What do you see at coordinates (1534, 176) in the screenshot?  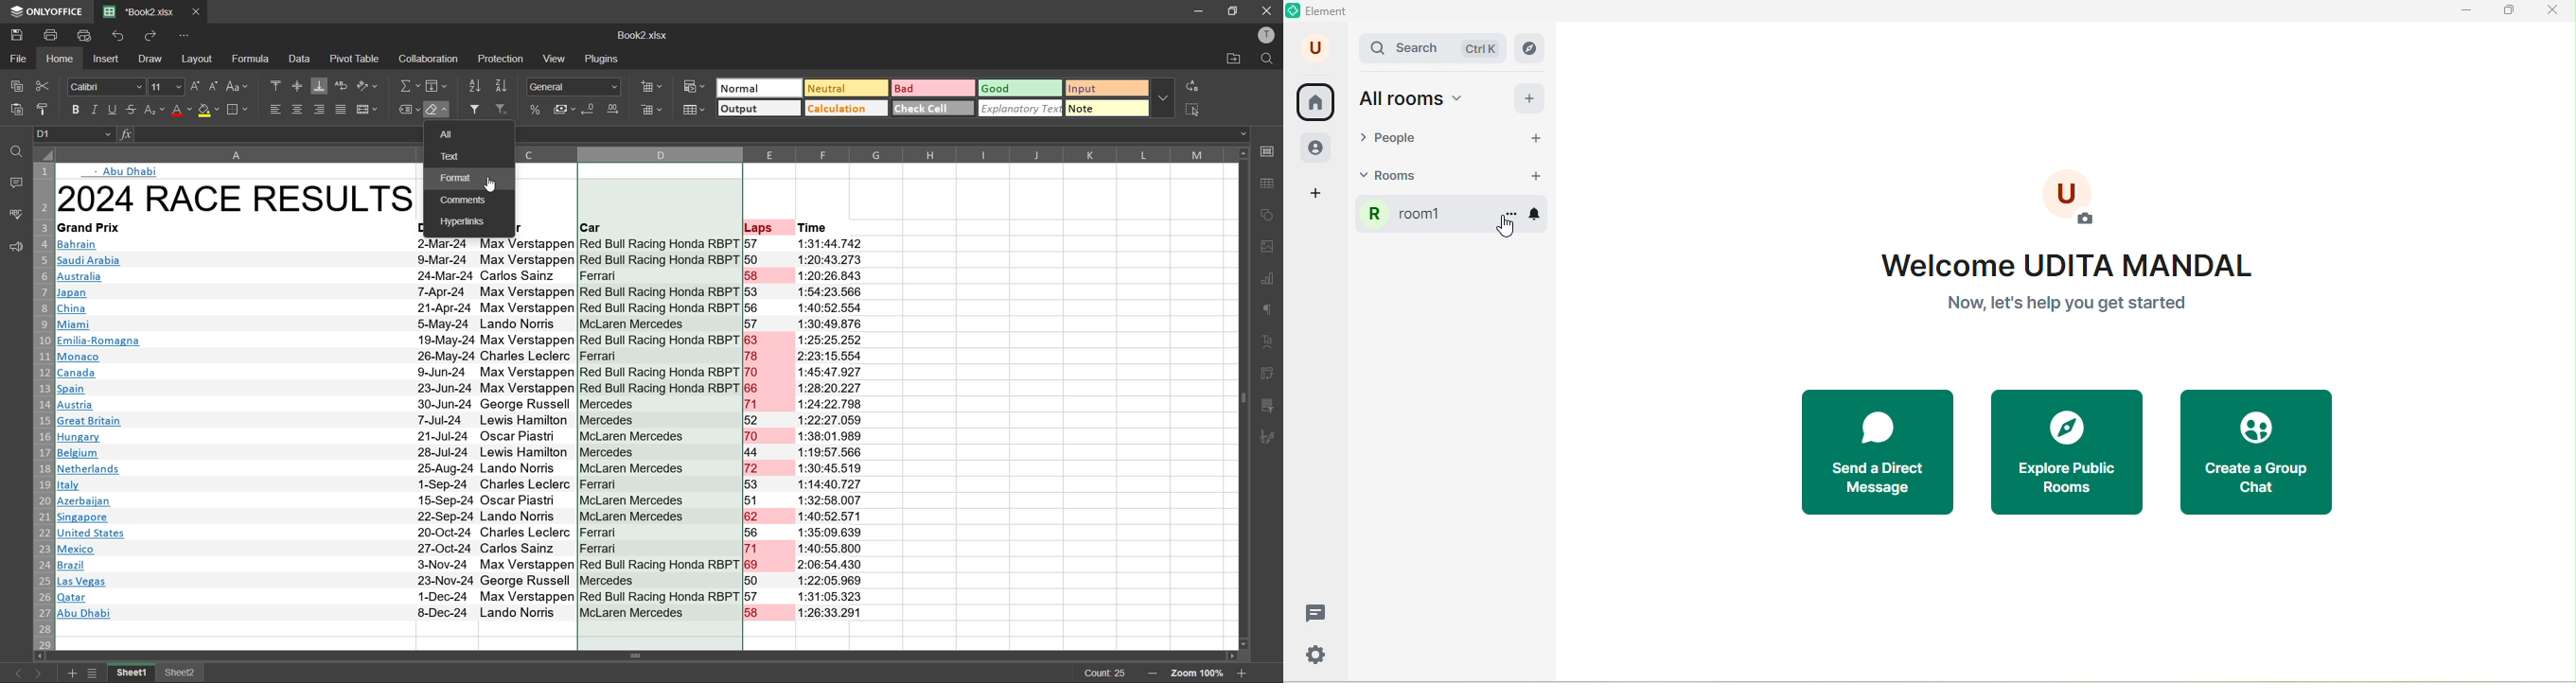 I see `add room` at bounding box center [1534, 176].